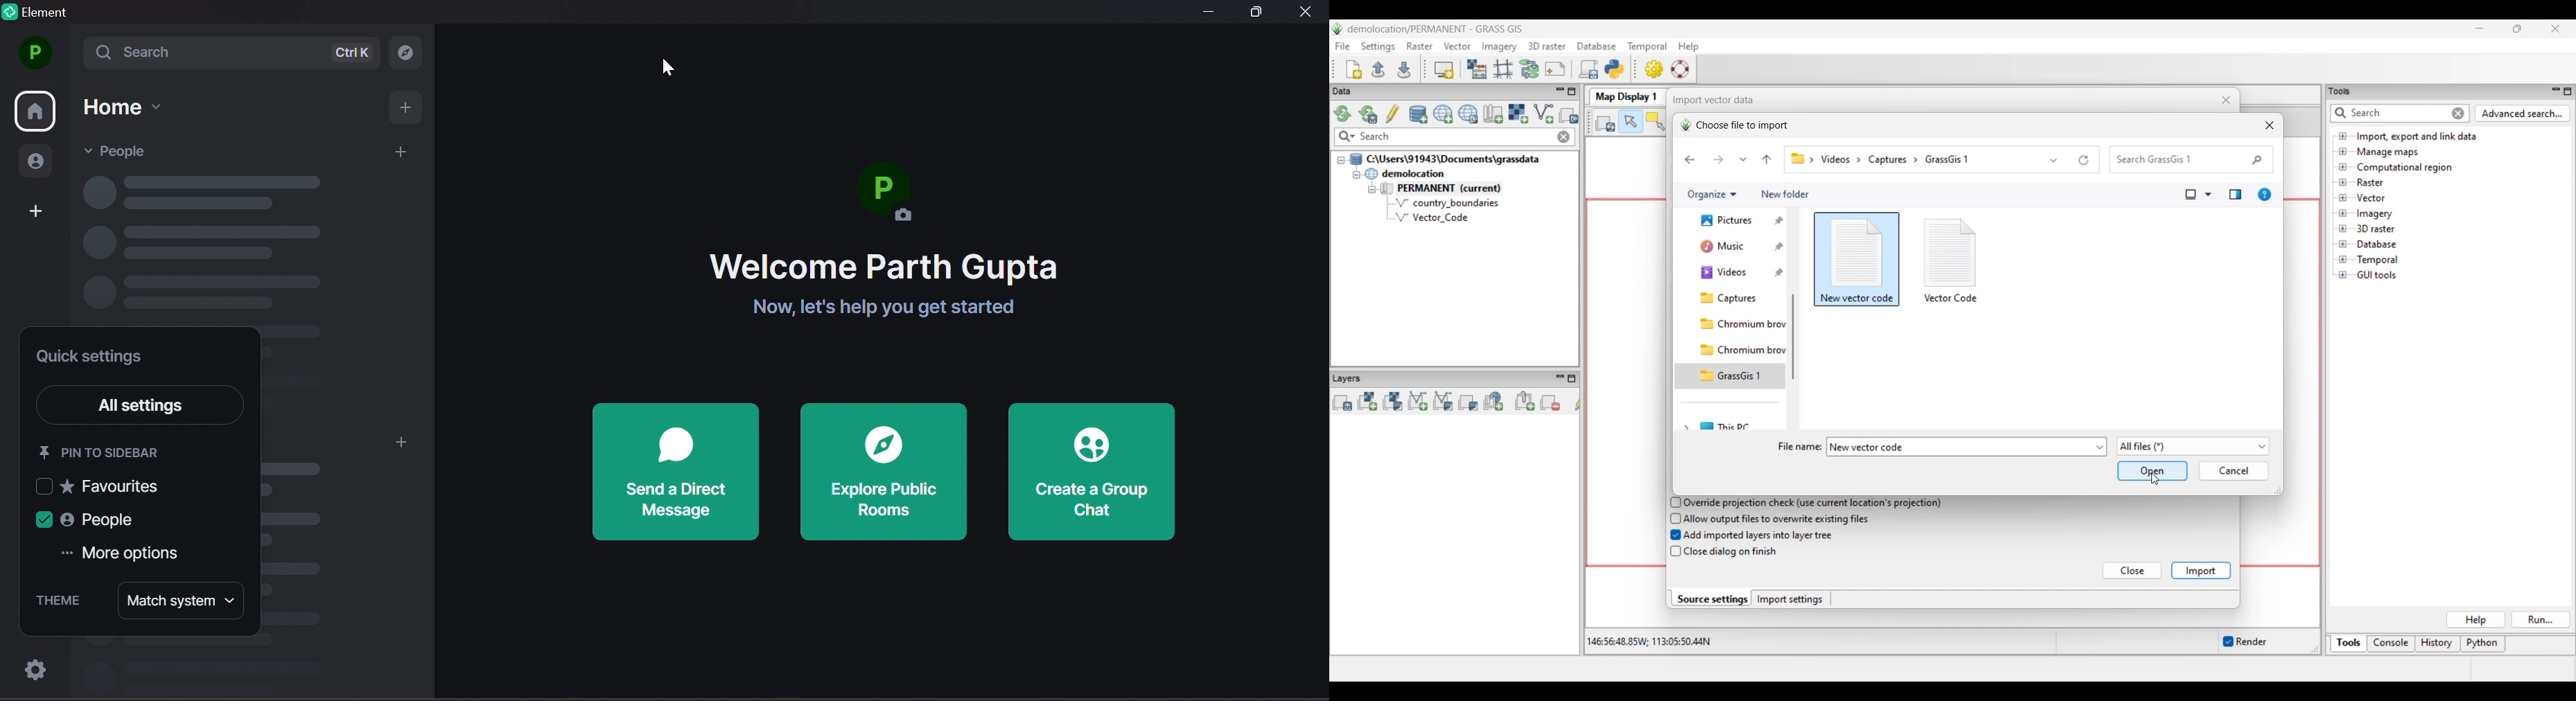  I want to click on cursor, so click(669, 67).